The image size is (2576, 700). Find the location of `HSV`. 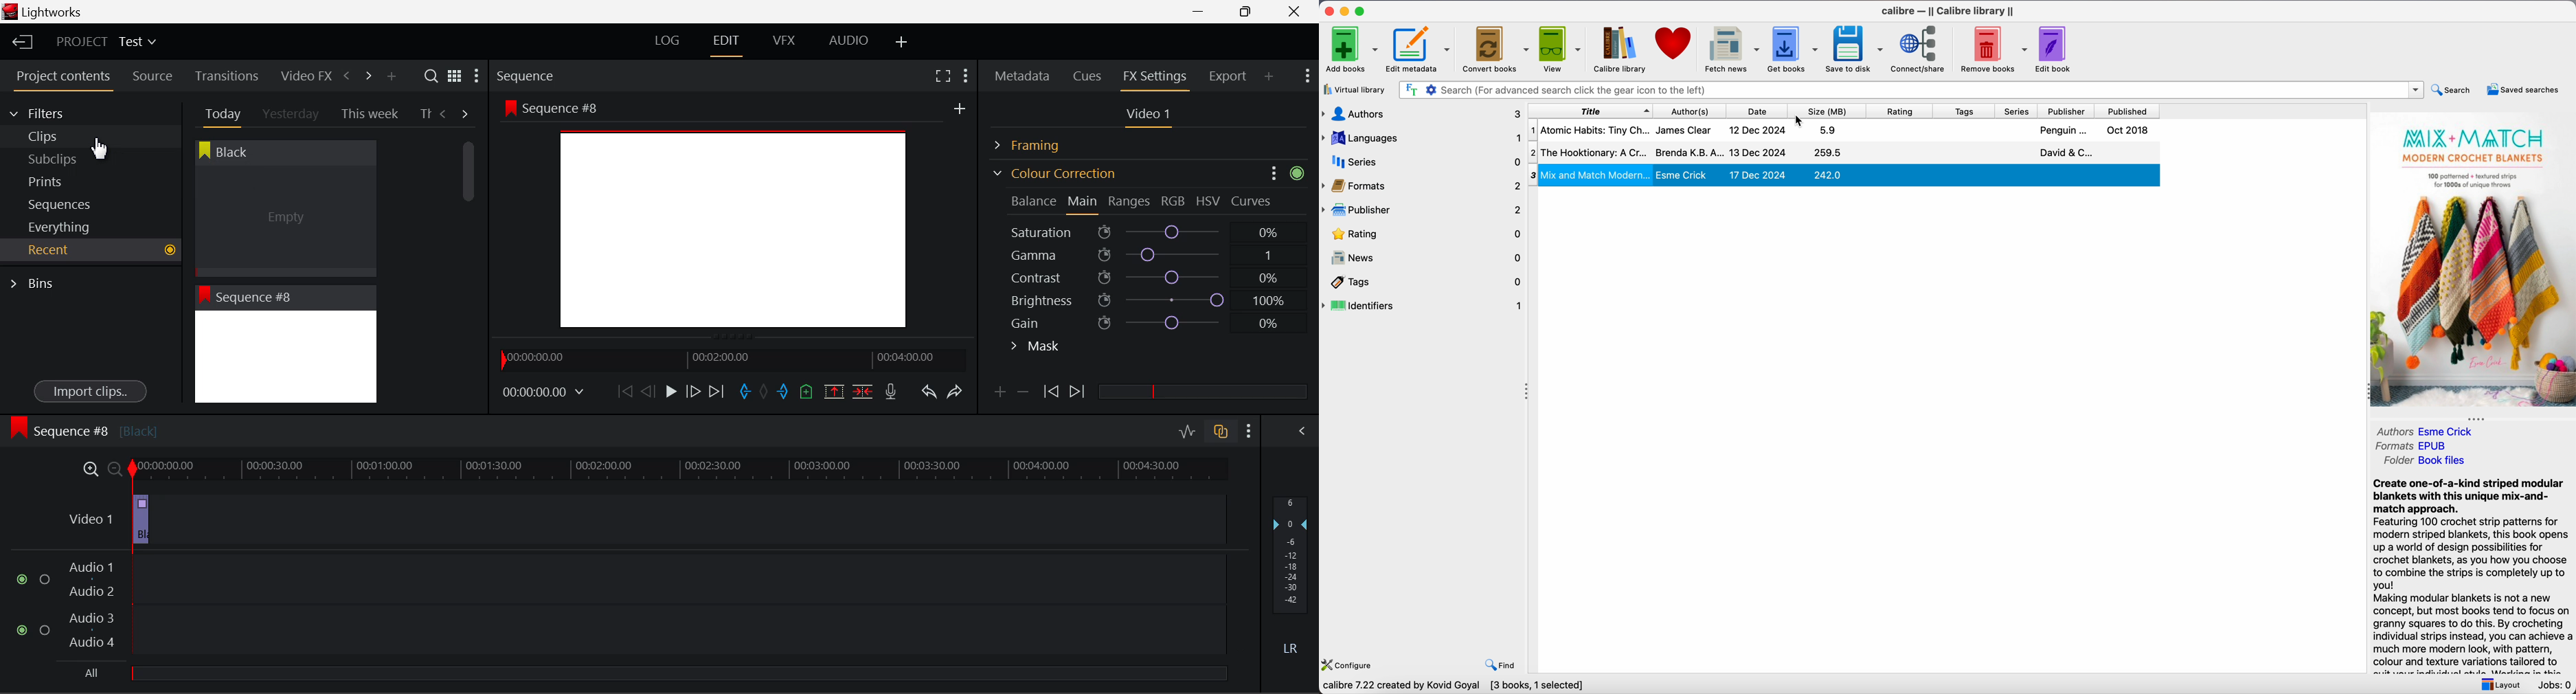

HSV is located at coordinates (1208, 201).